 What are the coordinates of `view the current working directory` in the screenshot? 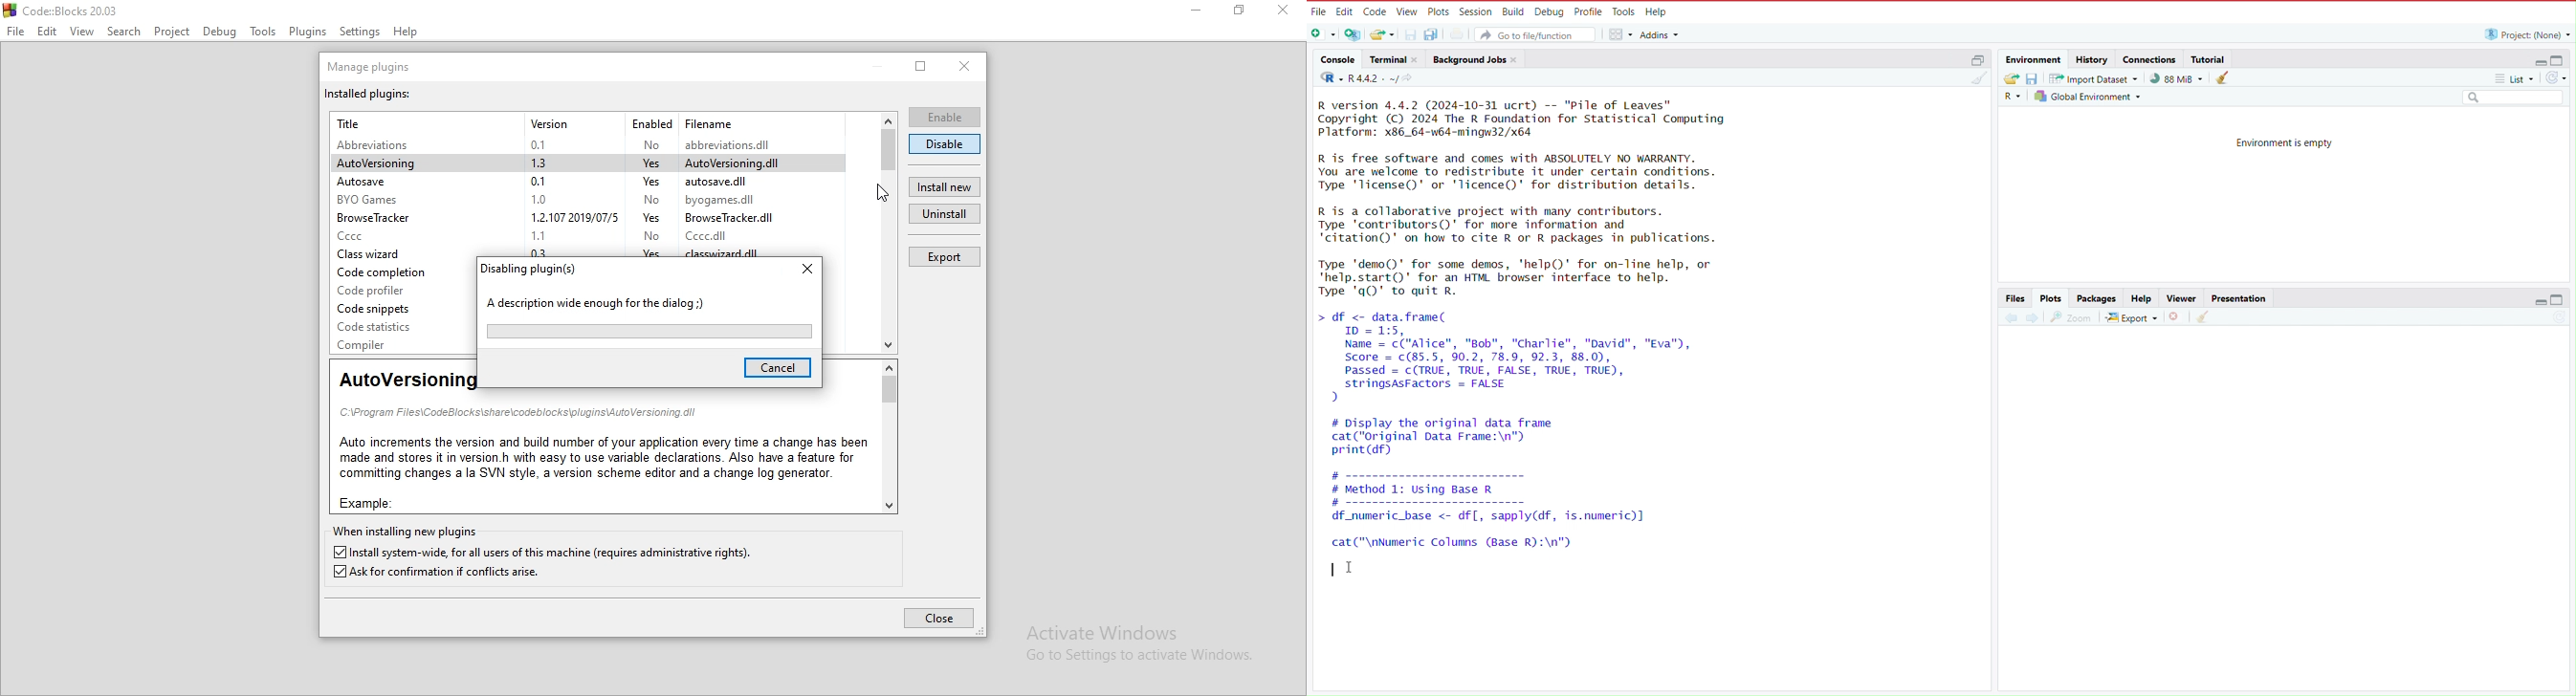 It's located at (1411, 78).